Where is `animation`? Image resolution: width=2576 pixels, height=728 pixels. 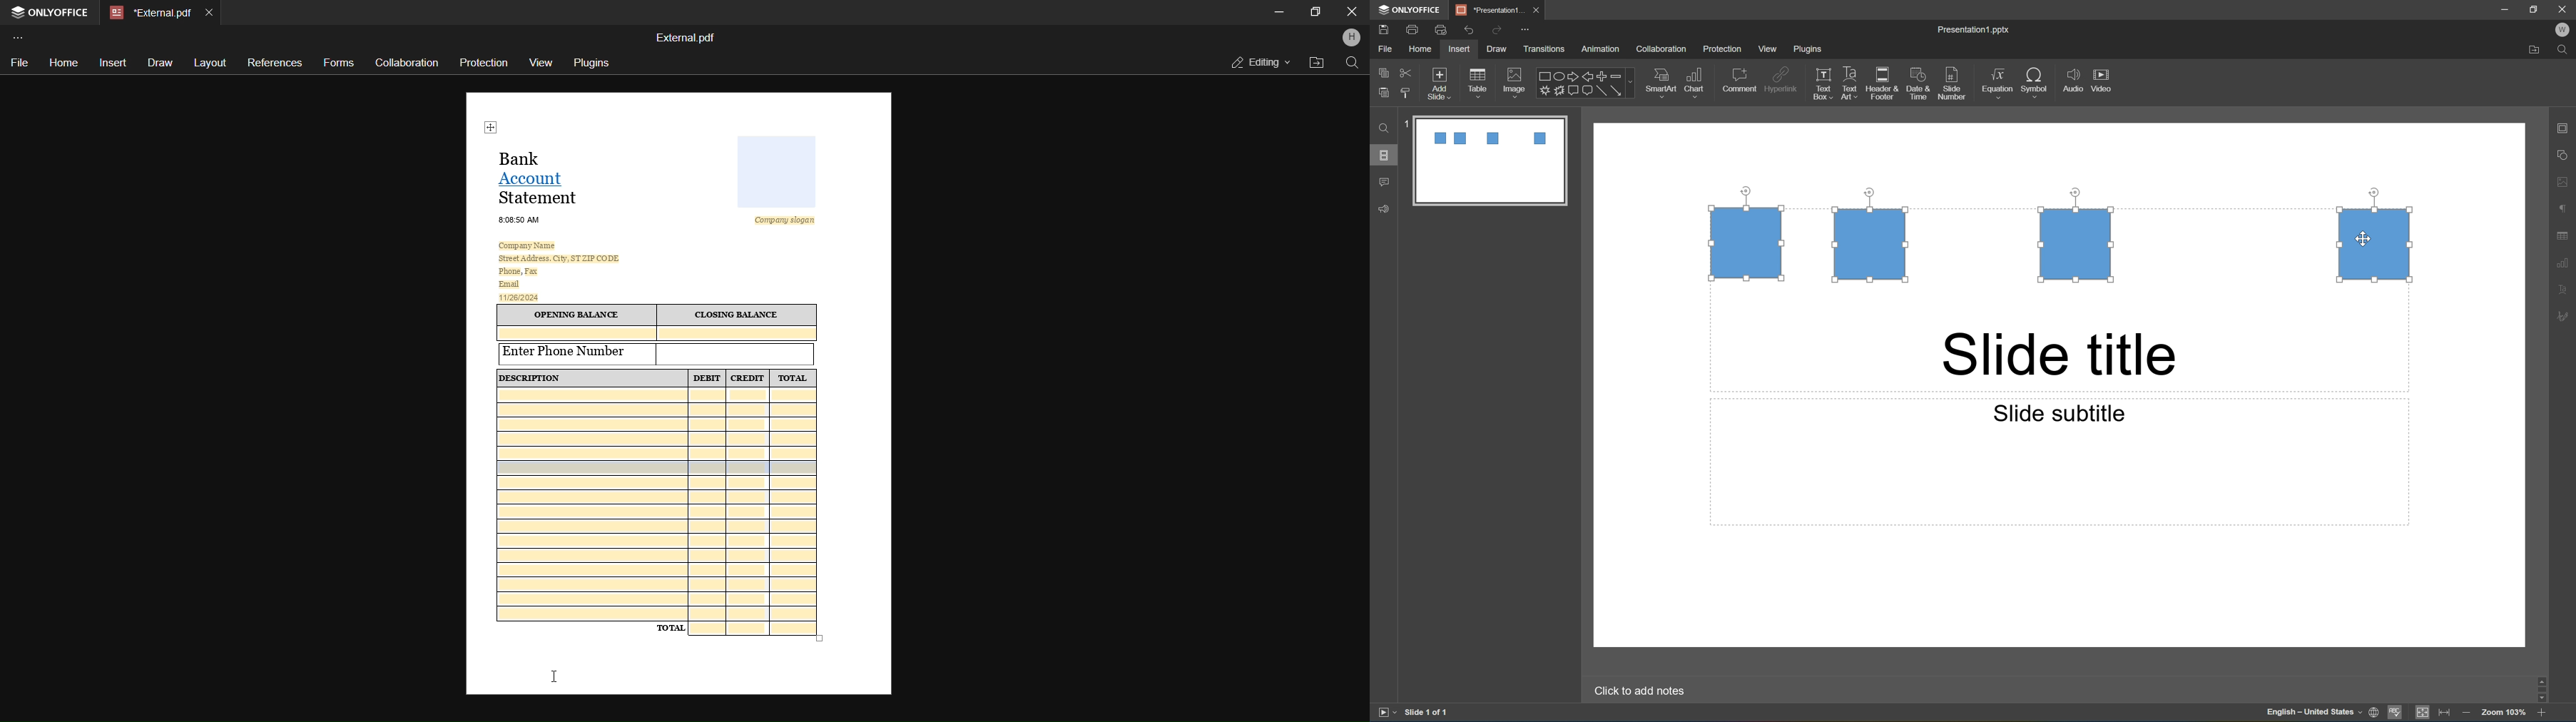 animation is located at coordinates (1604, 49).